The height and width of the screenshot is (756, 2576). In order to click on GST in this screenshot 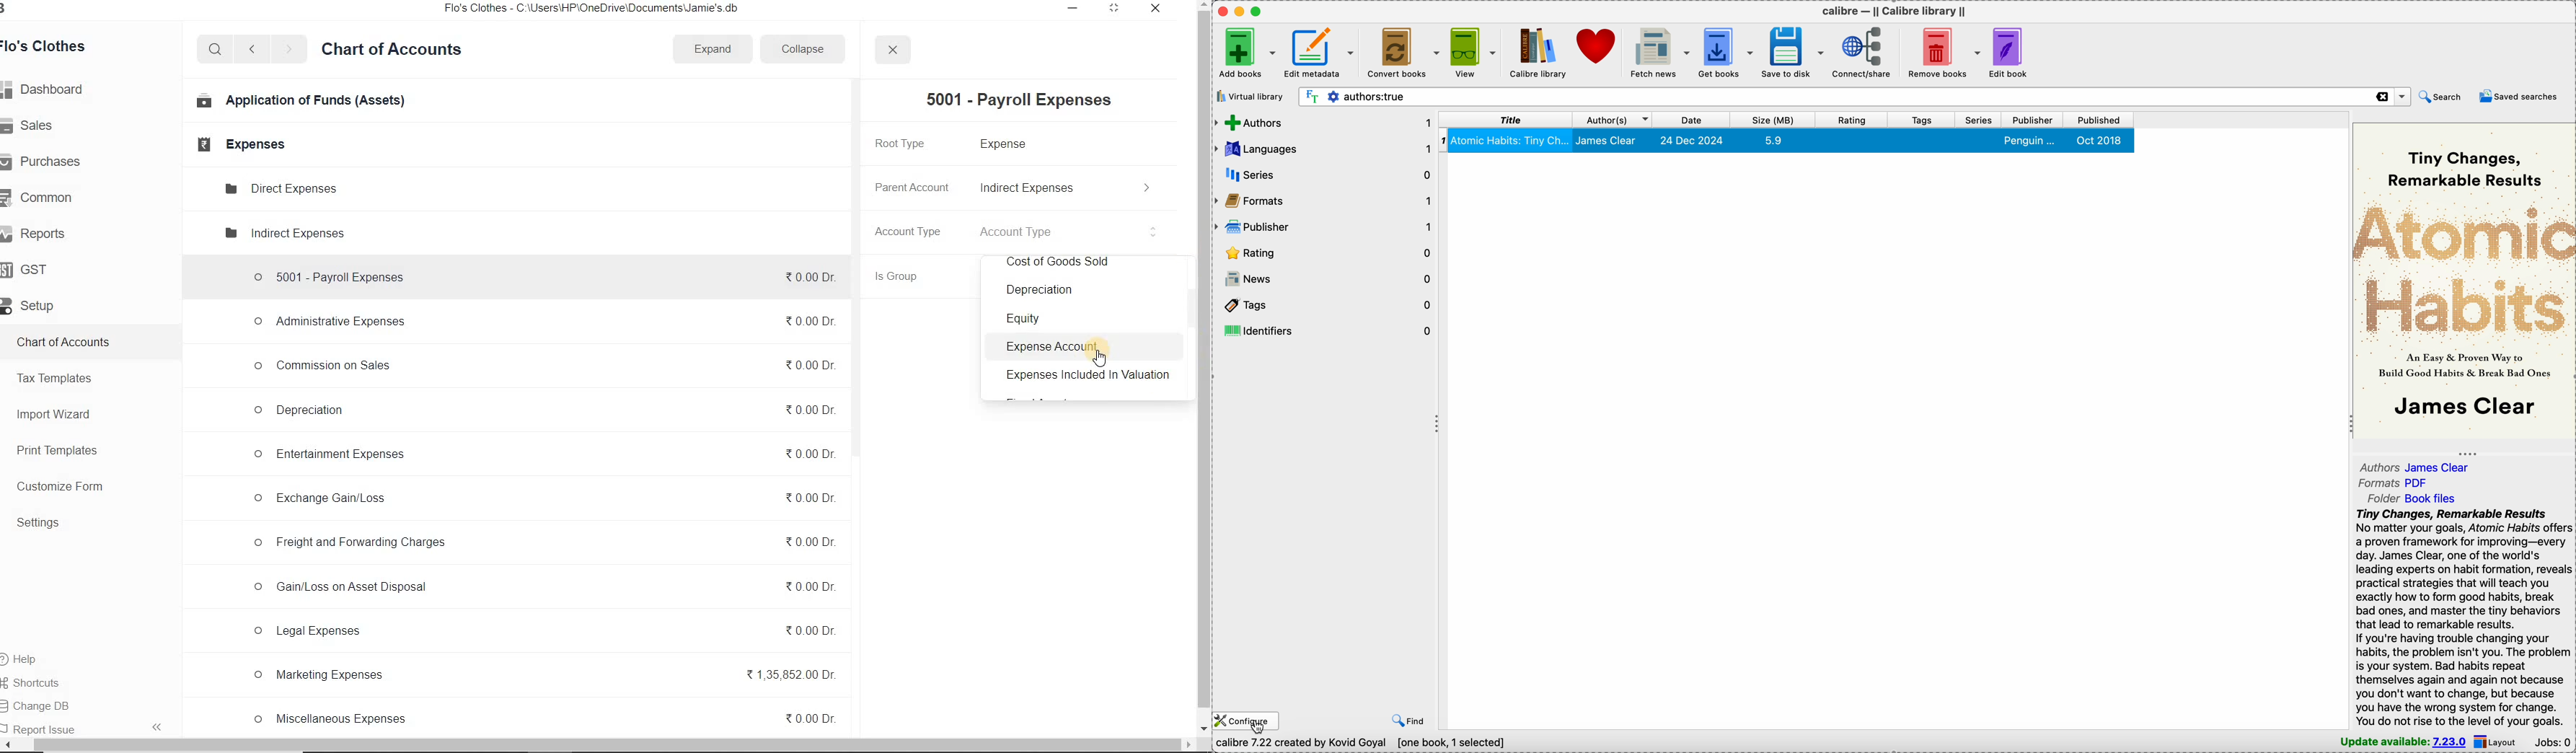, I will do `click(32, 270)`.